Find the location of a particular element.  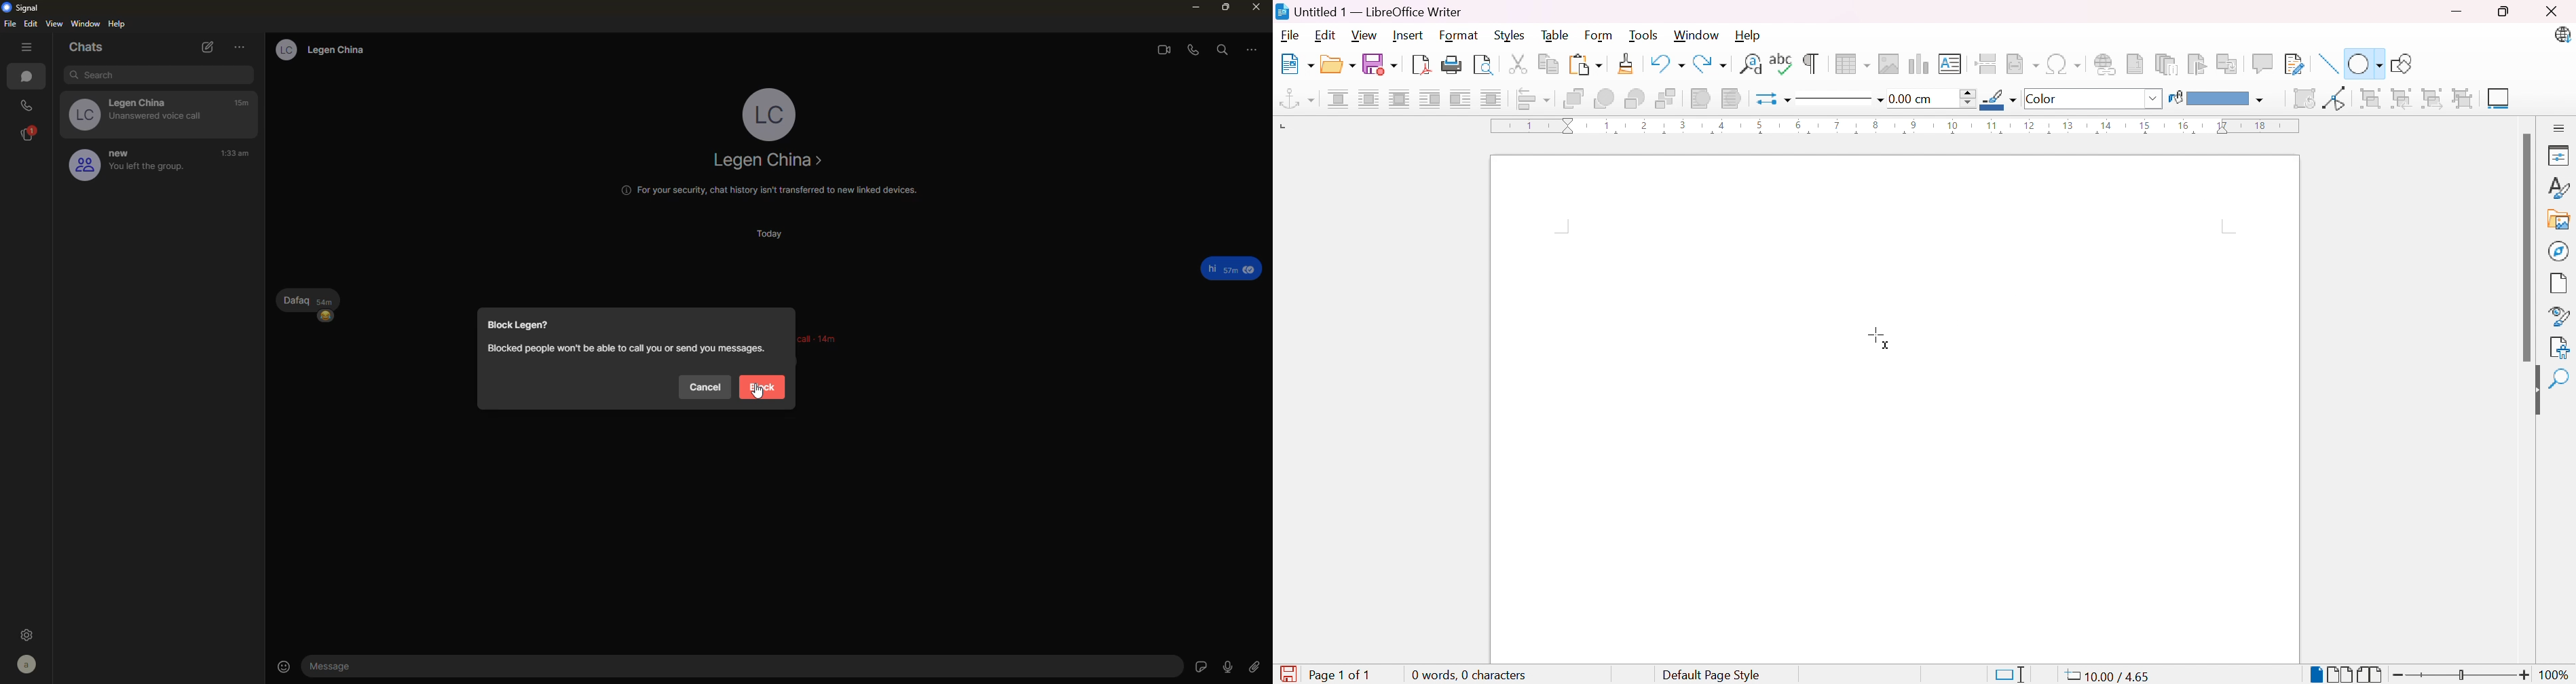

hide tabs is located at coordinates (27, 47).